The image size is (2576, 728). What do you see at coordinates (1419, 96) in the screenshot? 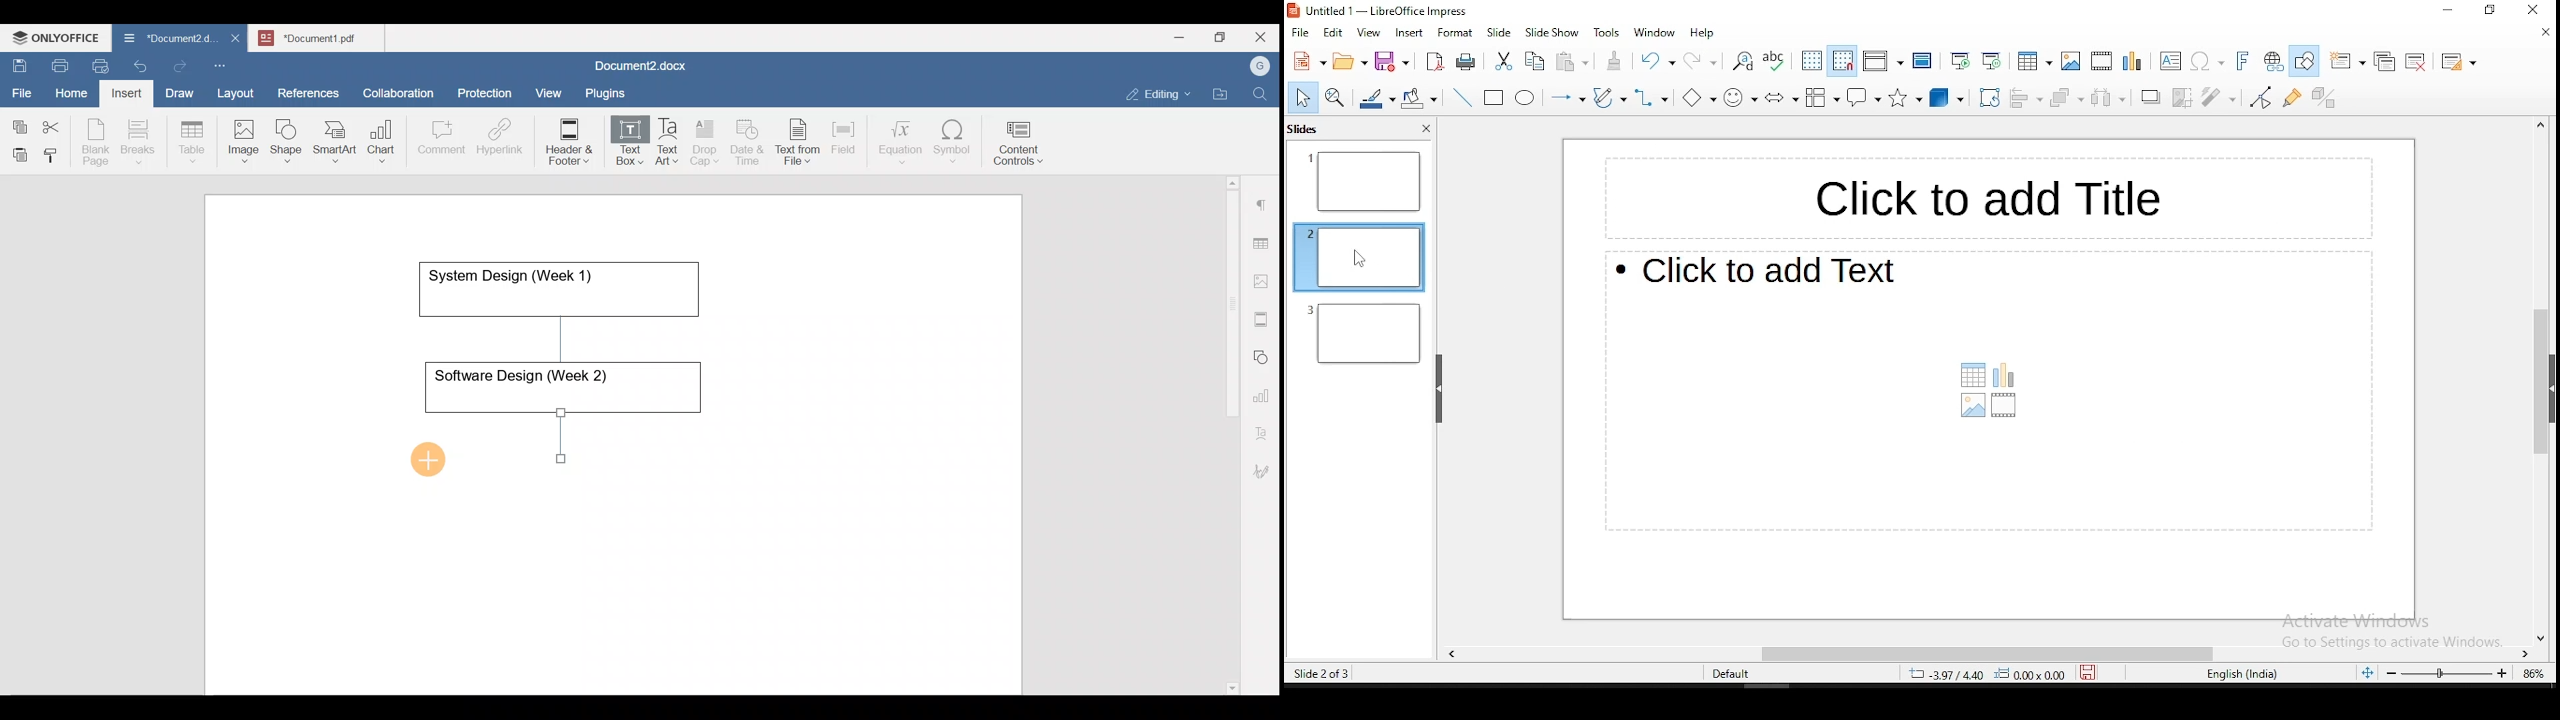
I see `paint bucket tool` at bounding box center [1419, 96].